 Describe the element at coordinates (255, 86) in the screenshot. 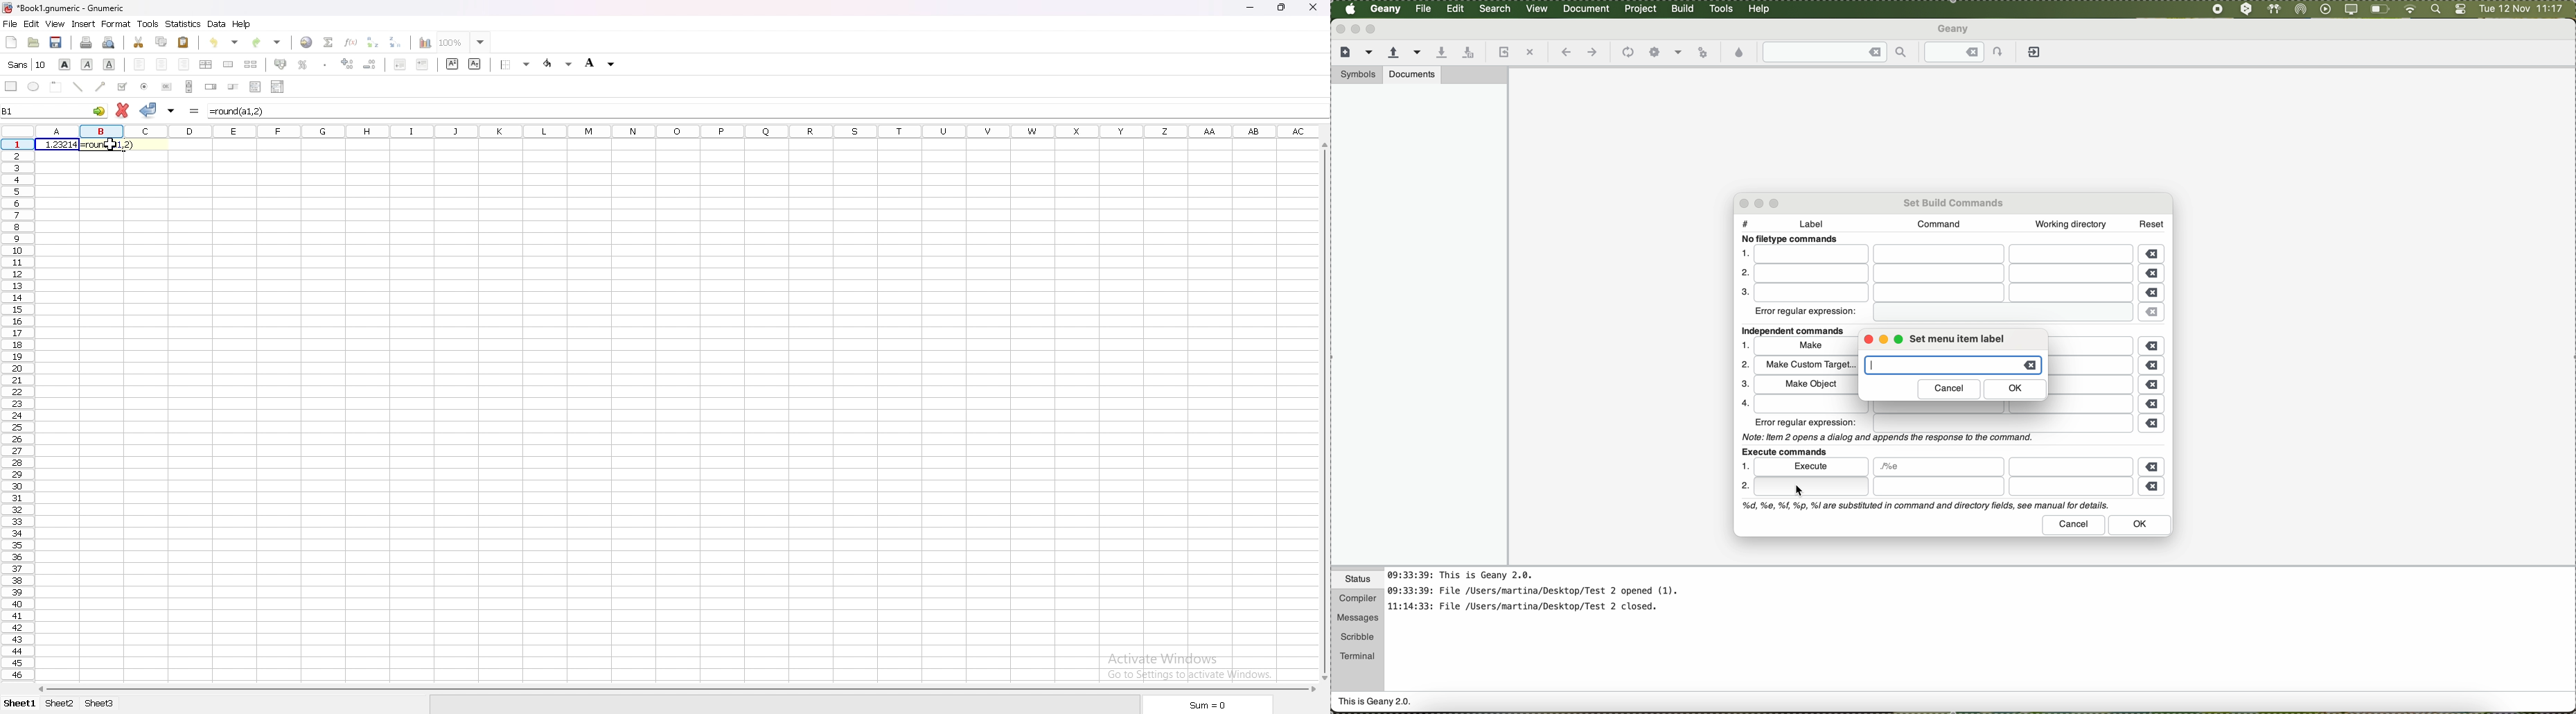

I see `list` at that location.